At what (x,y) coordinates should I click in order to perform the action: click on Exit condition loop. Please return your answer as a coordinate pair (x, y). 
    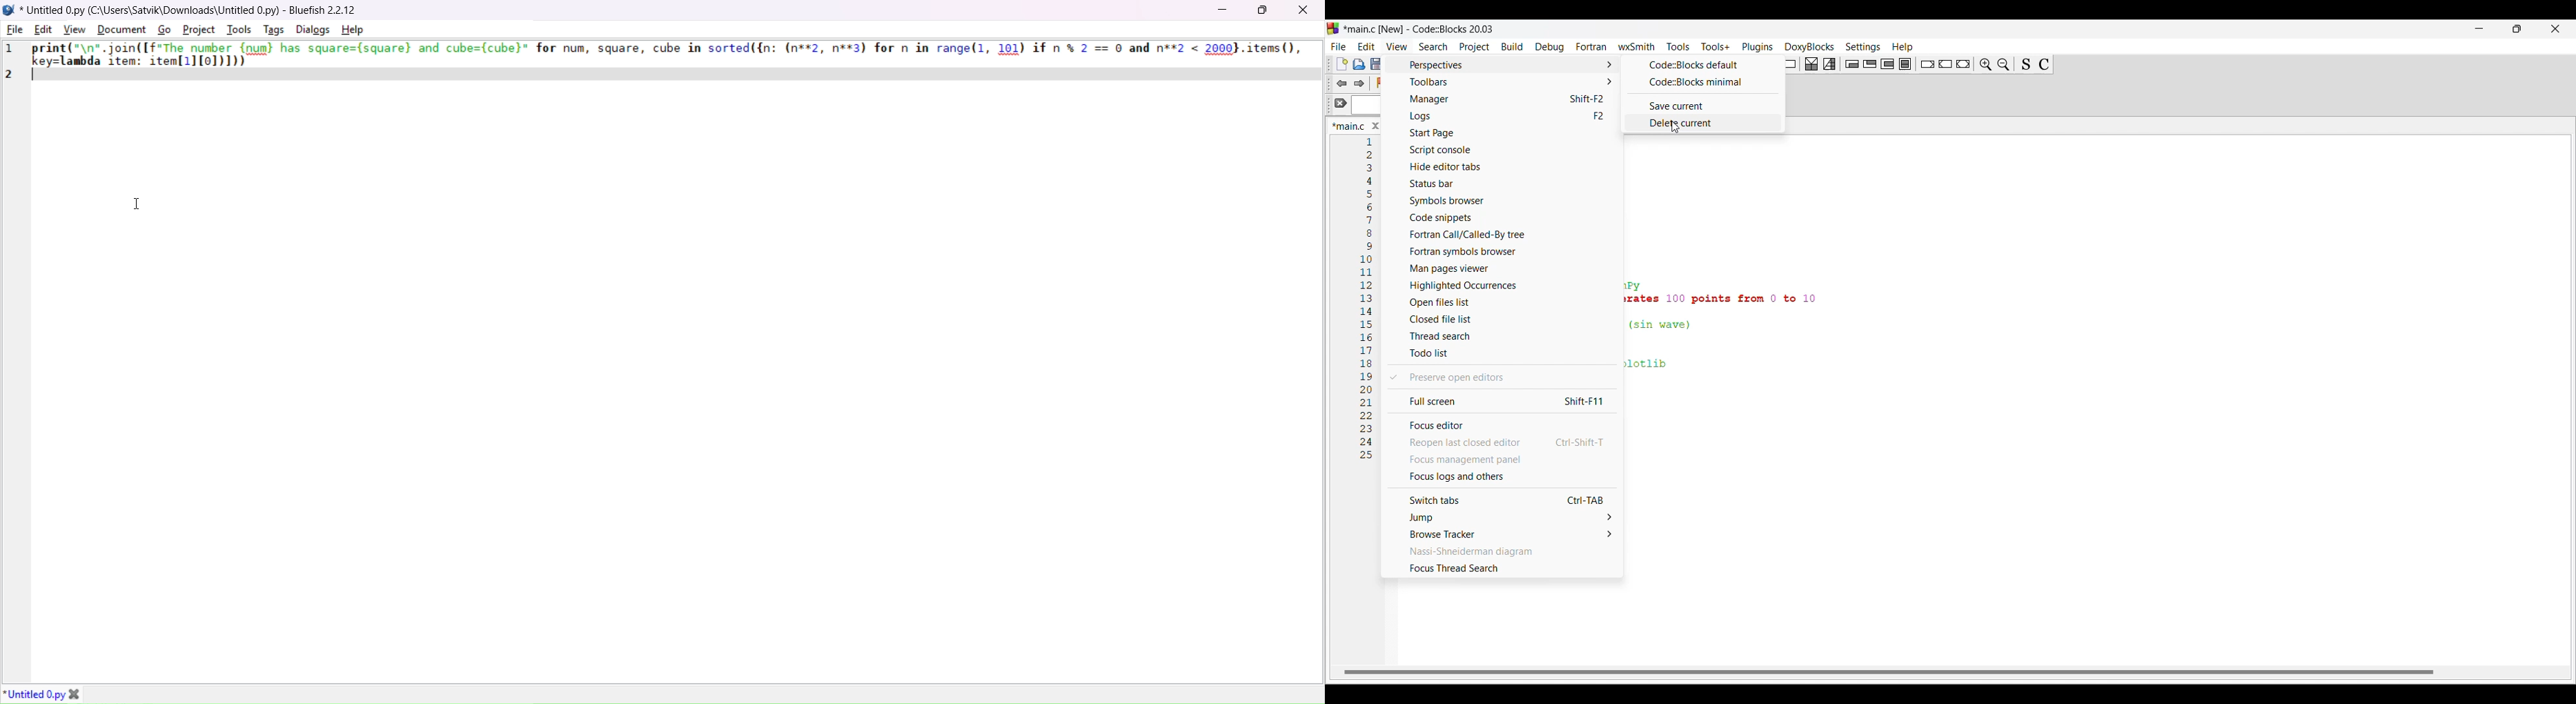
    Looking at the image, I should click on (1870, 64).